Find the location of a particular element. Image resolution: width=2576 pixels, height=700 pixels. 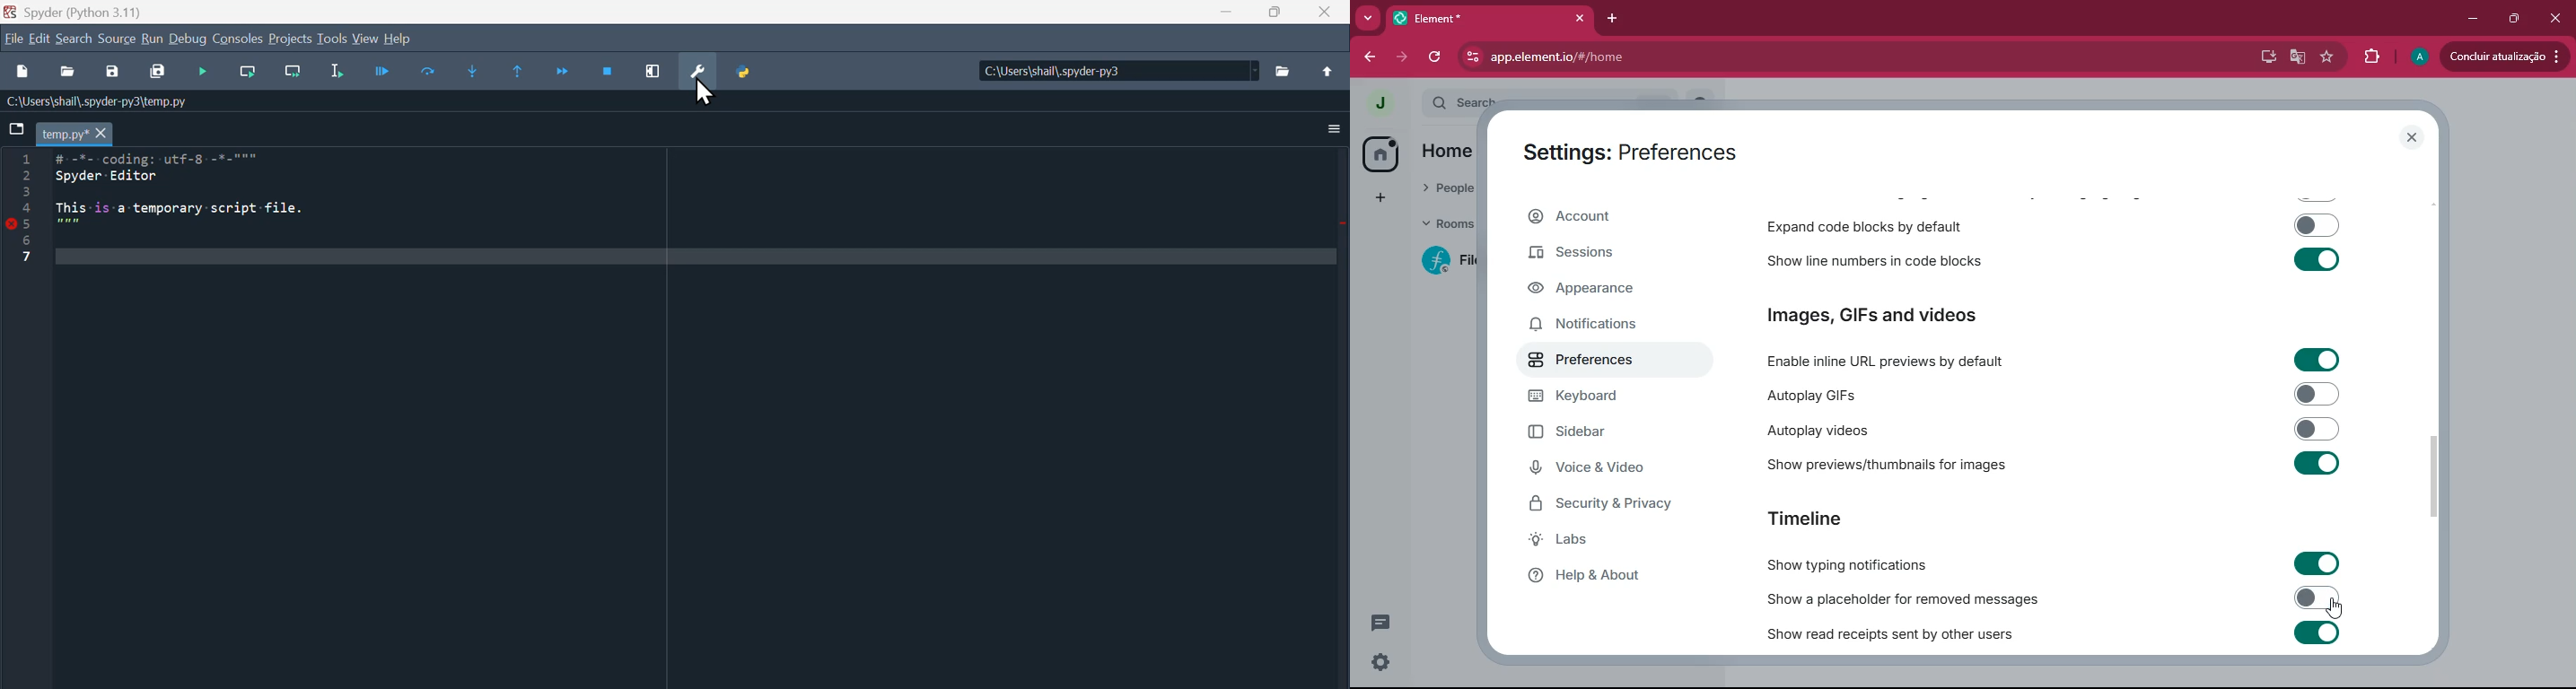

Code - # -*- coding: utf-8 -*-""" Spyder Editor This is a temporary script file is located at coordinates (218, 210).